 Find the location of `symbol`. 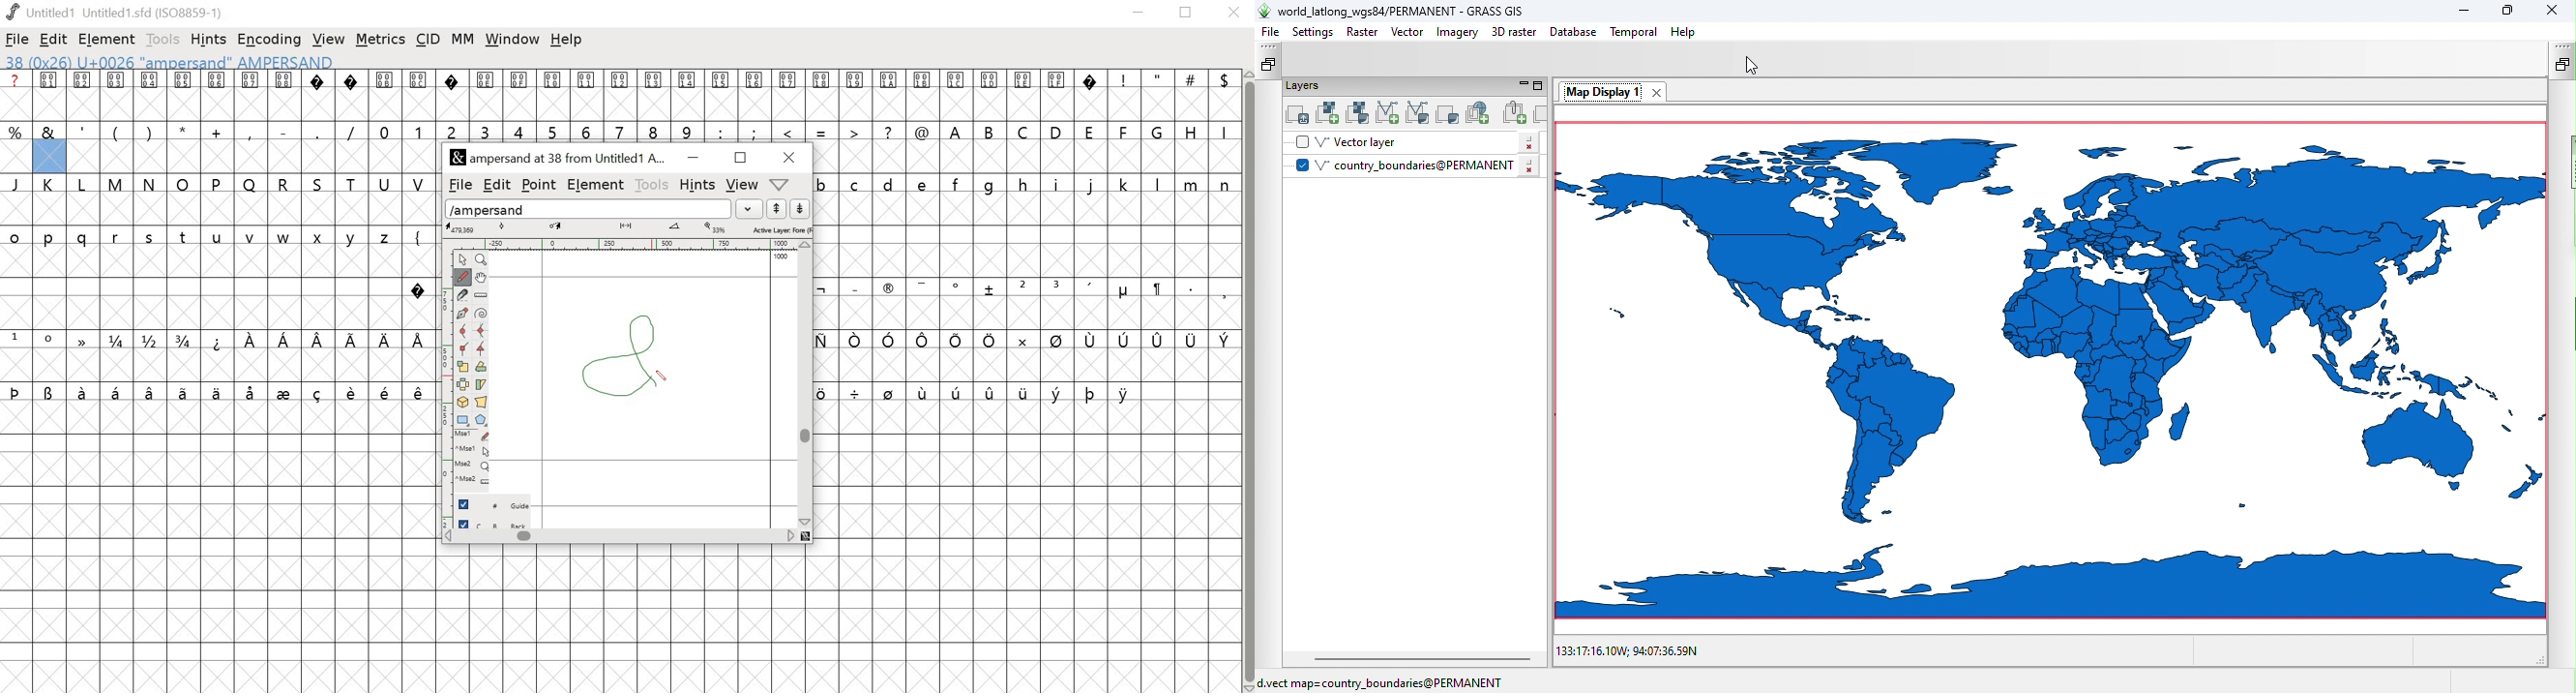

symbol is located at coordinates (1020, 339).